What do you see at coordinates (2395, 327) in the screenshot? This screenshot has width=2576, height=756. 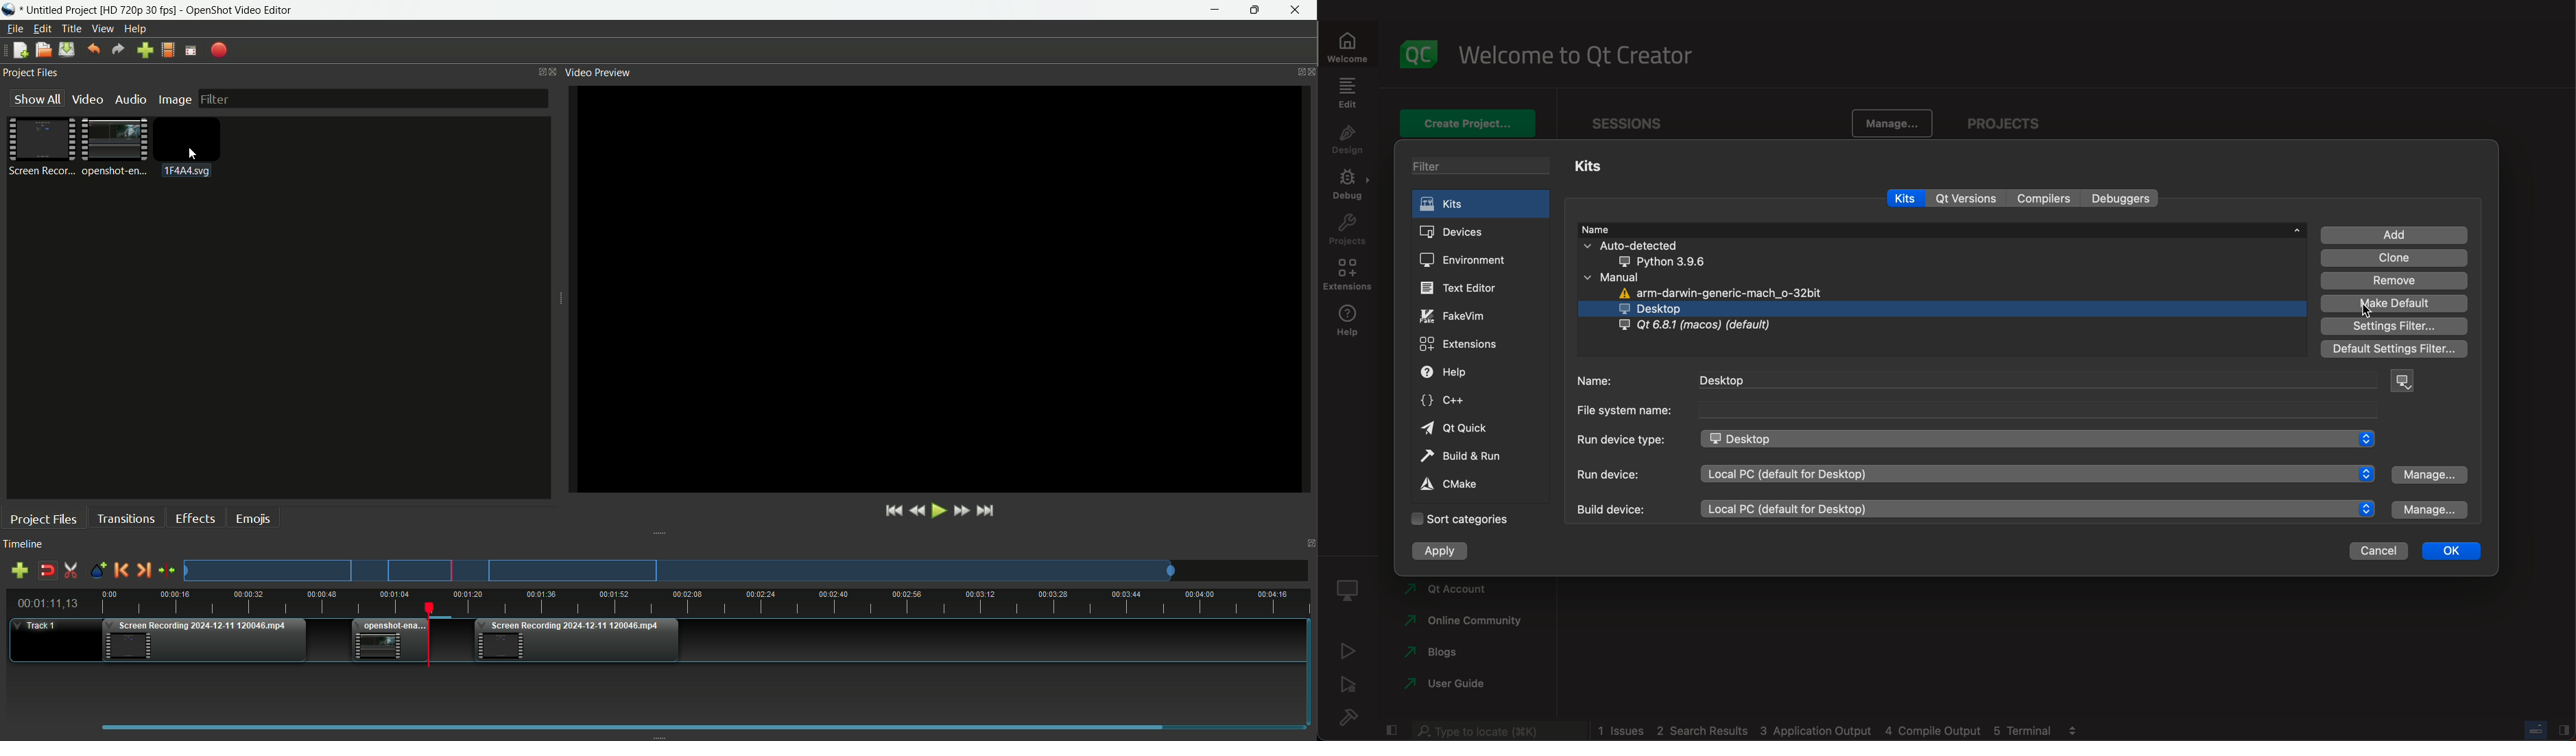 I see `settings filter` at bounding box center [2395, 327].